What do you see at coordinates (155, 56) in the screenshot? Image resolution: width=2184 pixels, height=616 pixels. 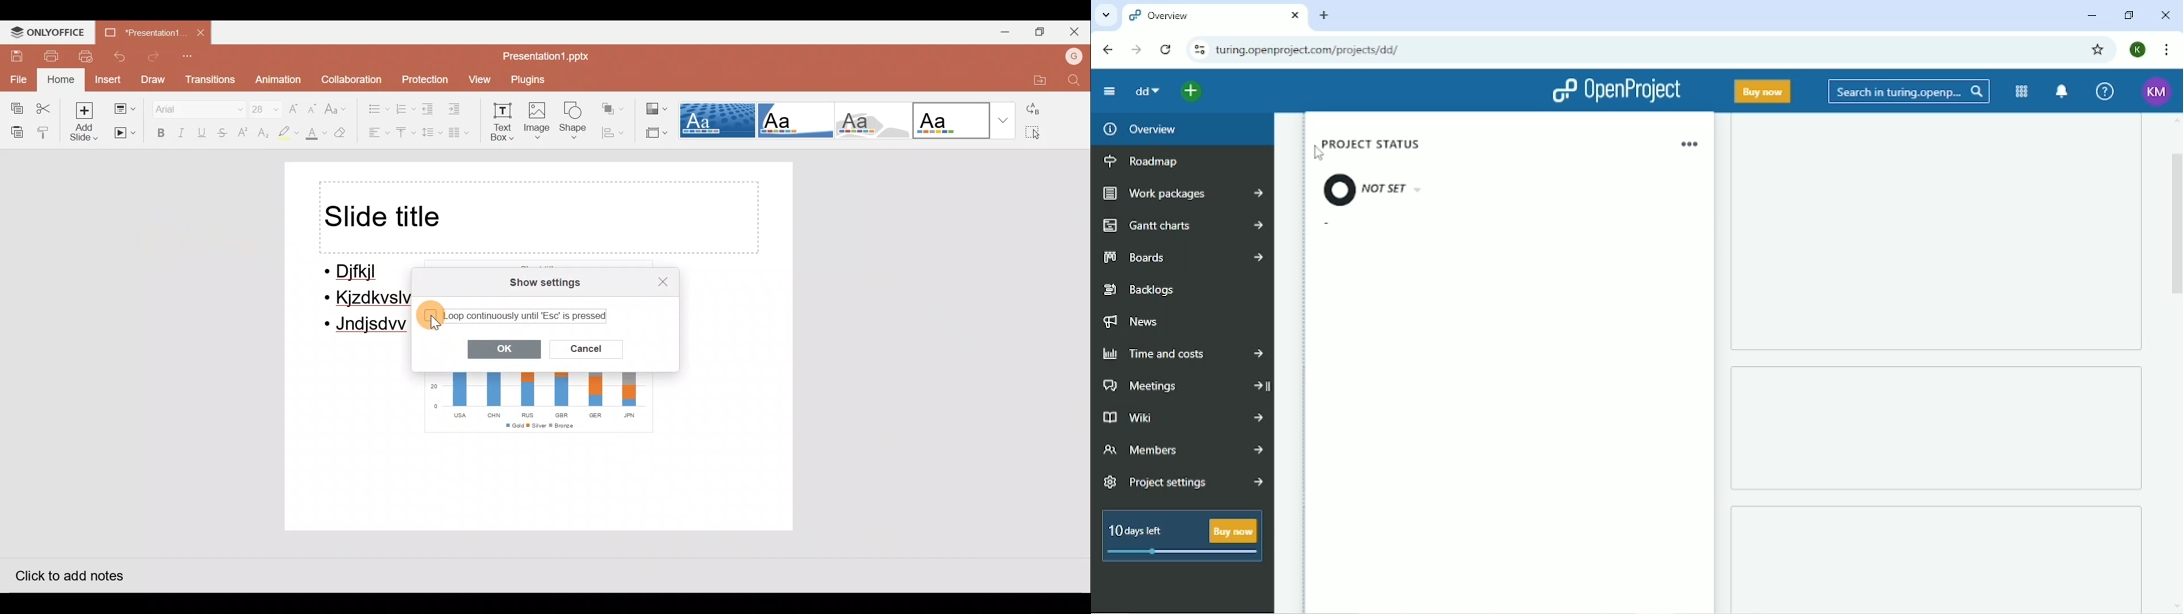 I see `Redo` at bounding box center [155, 56].